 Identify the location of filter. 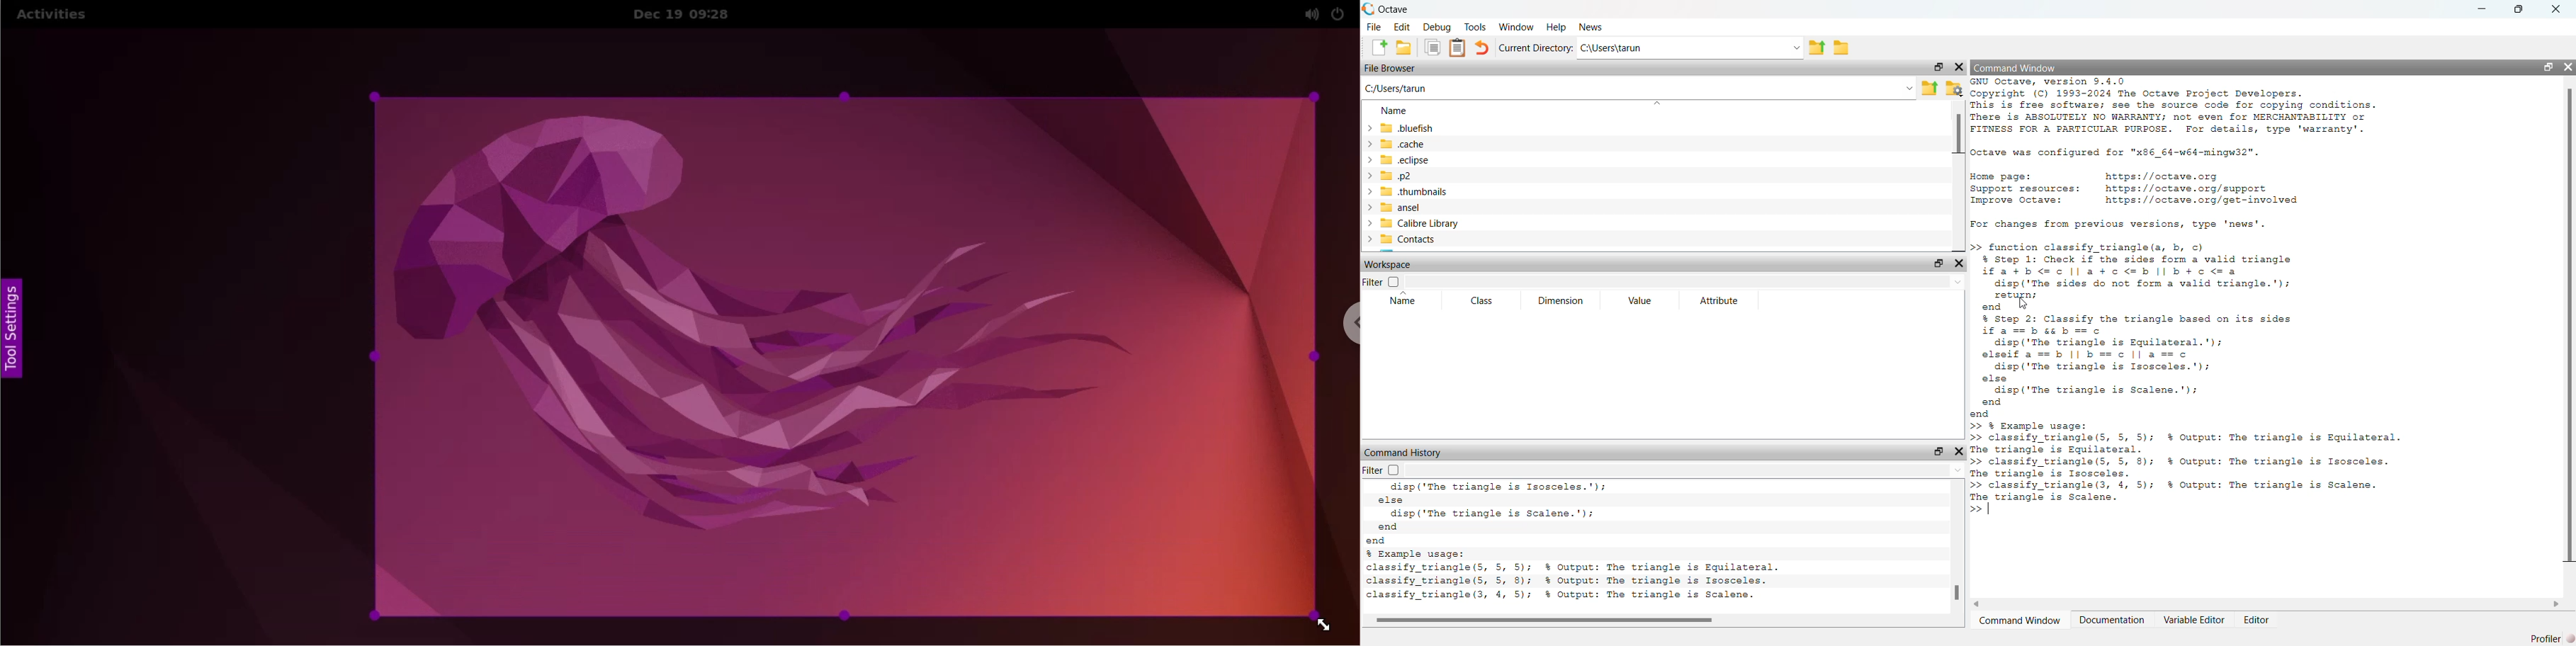
(1387, 471).